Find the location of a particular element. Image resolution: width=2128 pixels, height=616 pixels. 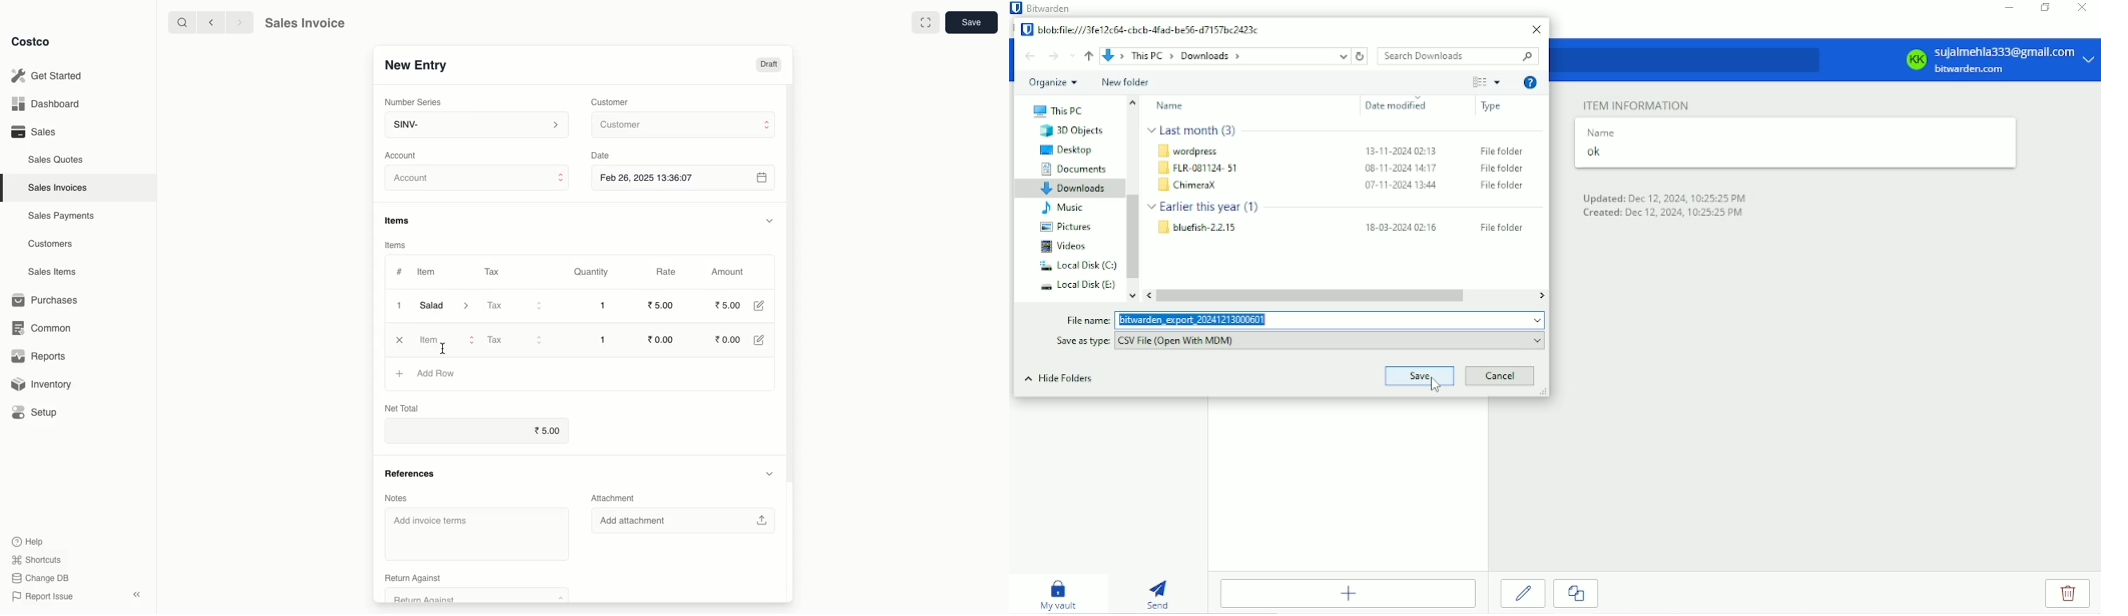

Hide is located at coordinates (771, 473).